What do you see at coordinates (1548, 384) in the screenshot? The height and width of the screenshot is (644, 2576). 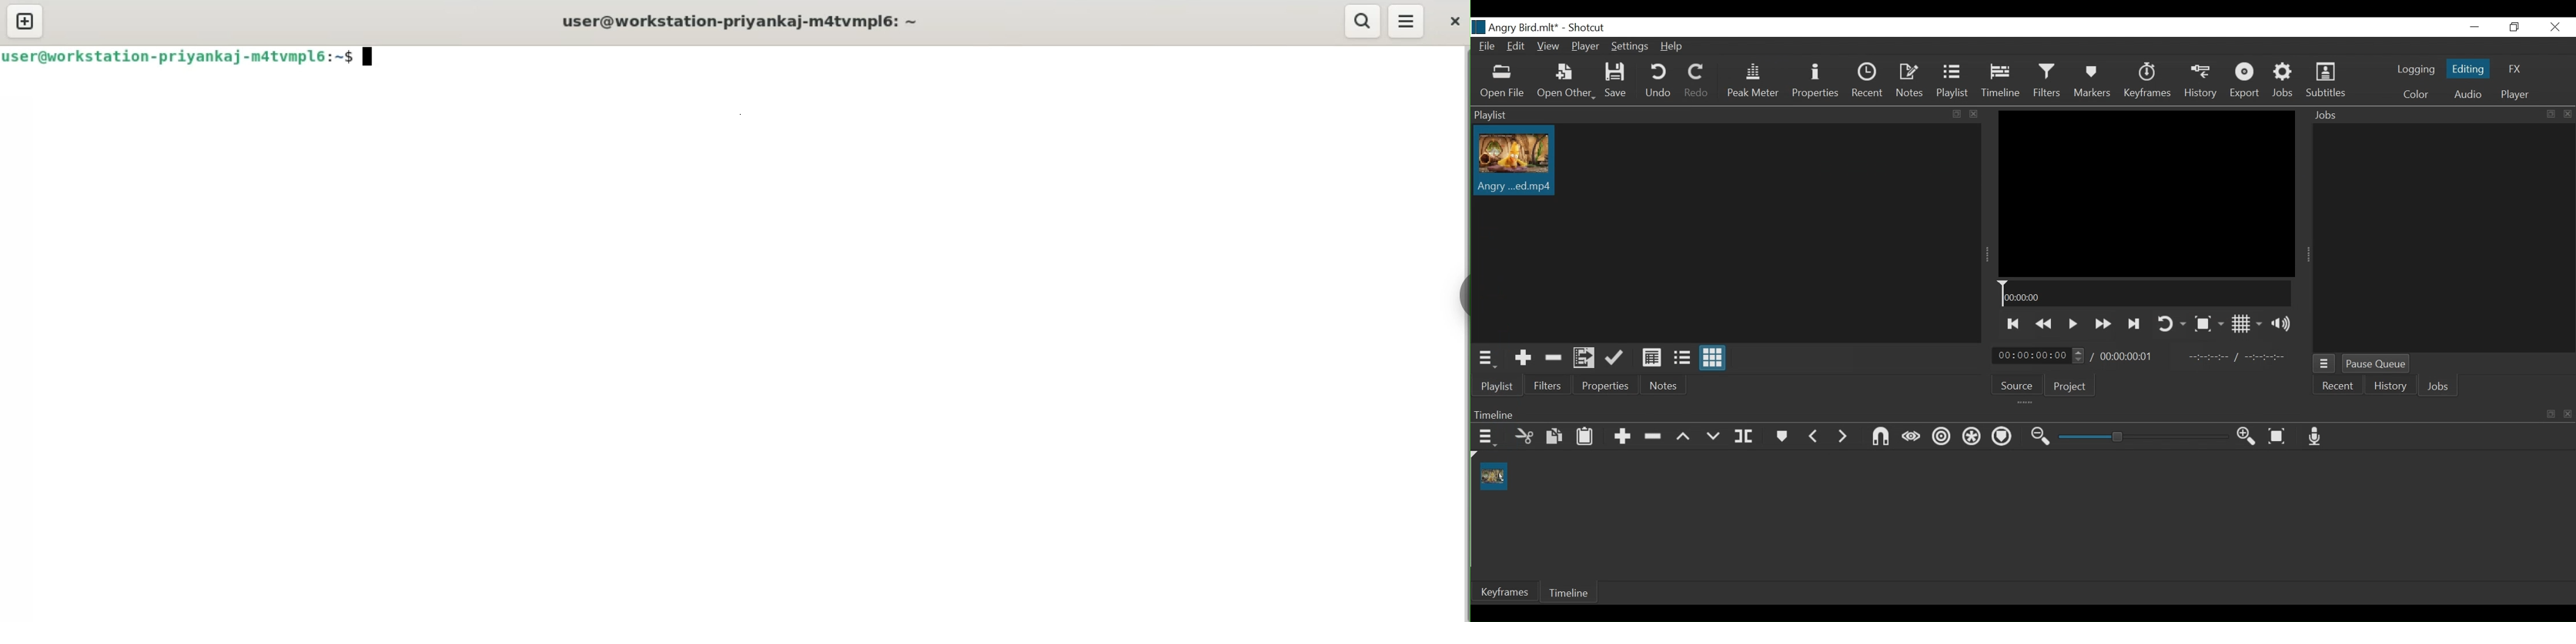 I see `Filters` at bounding box center [1548, 384].